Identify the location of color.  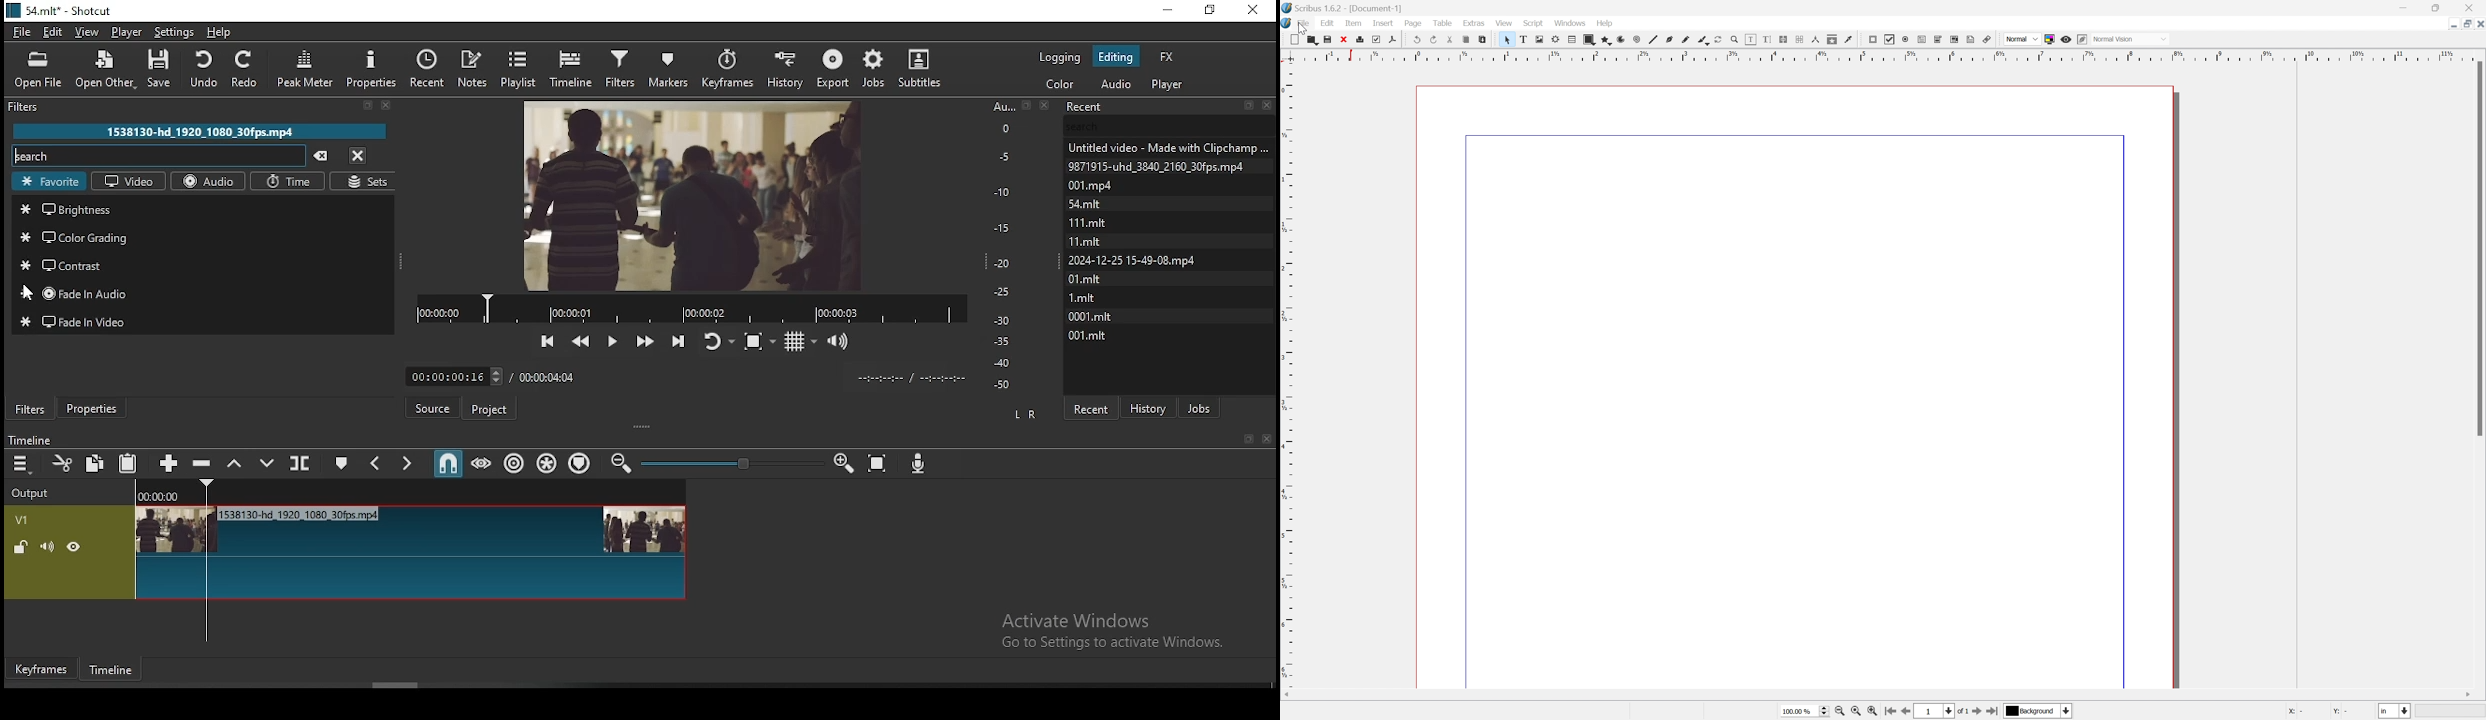
(1061, 84).